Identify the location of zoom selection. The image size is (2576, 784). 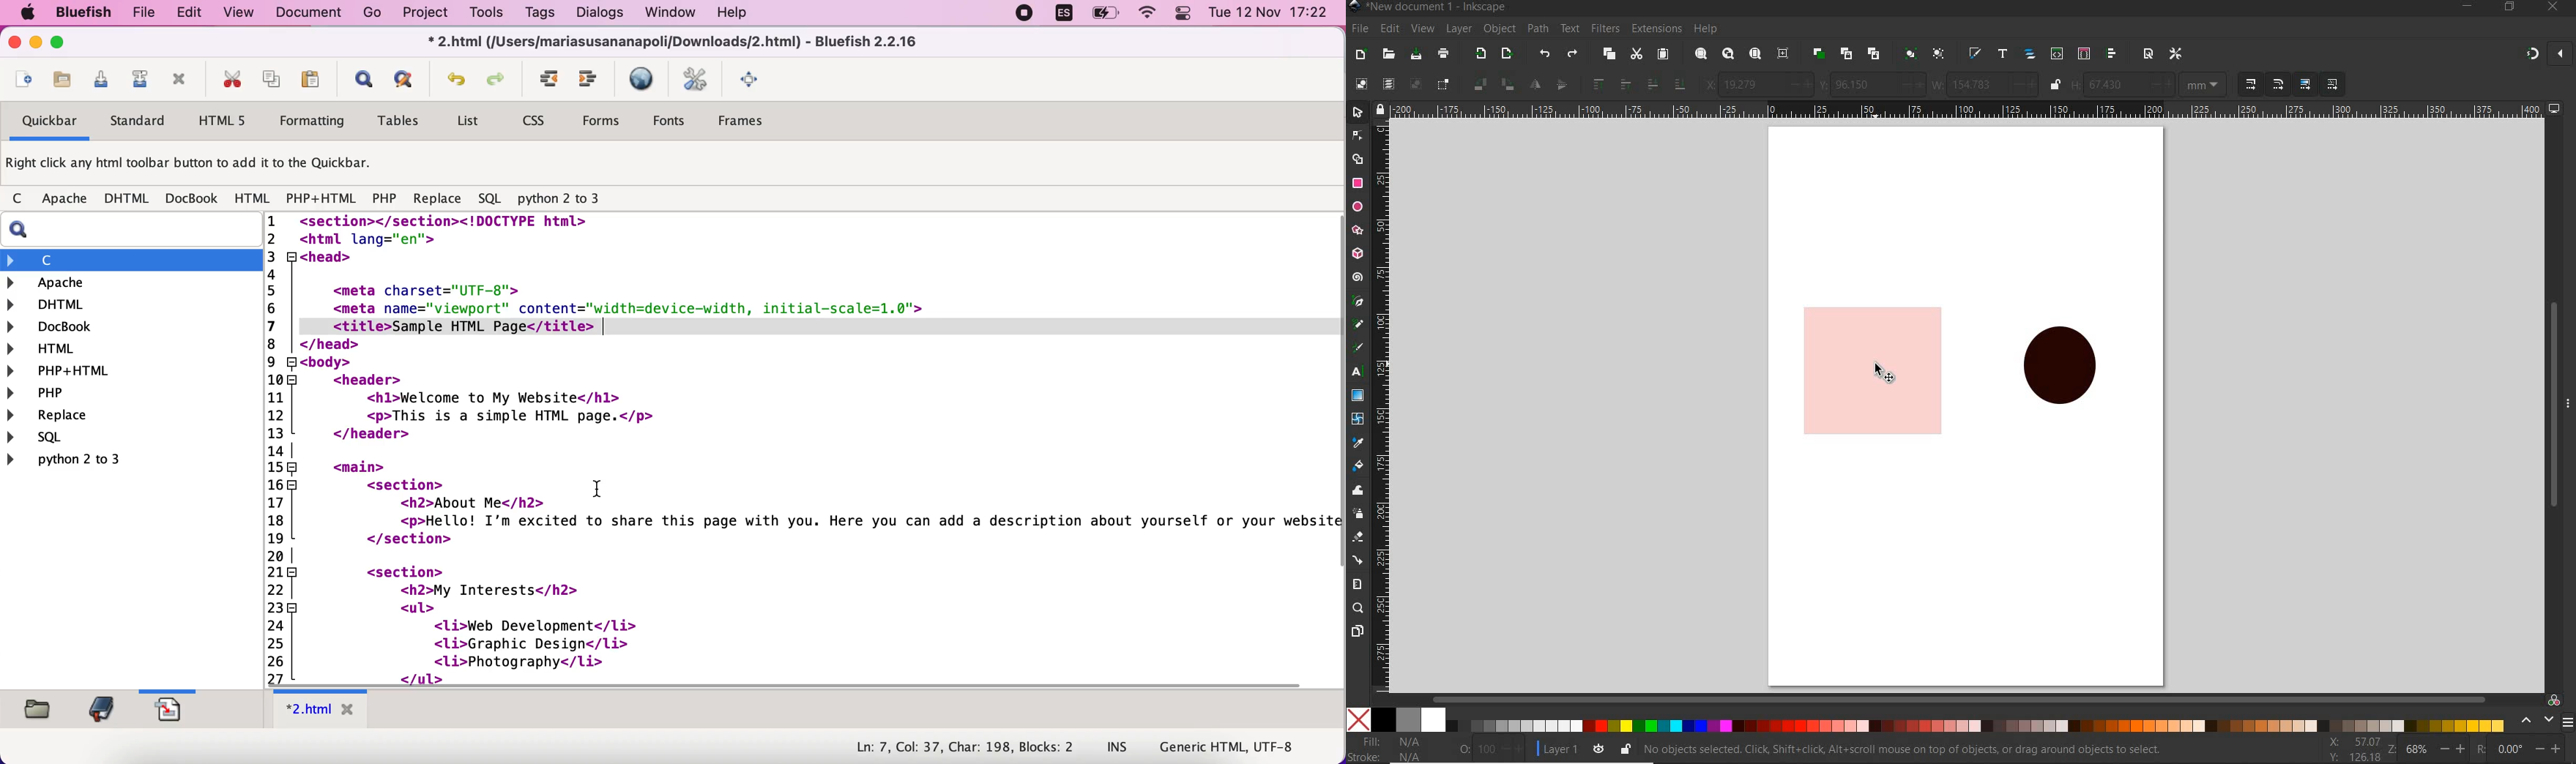
(1702, 53).